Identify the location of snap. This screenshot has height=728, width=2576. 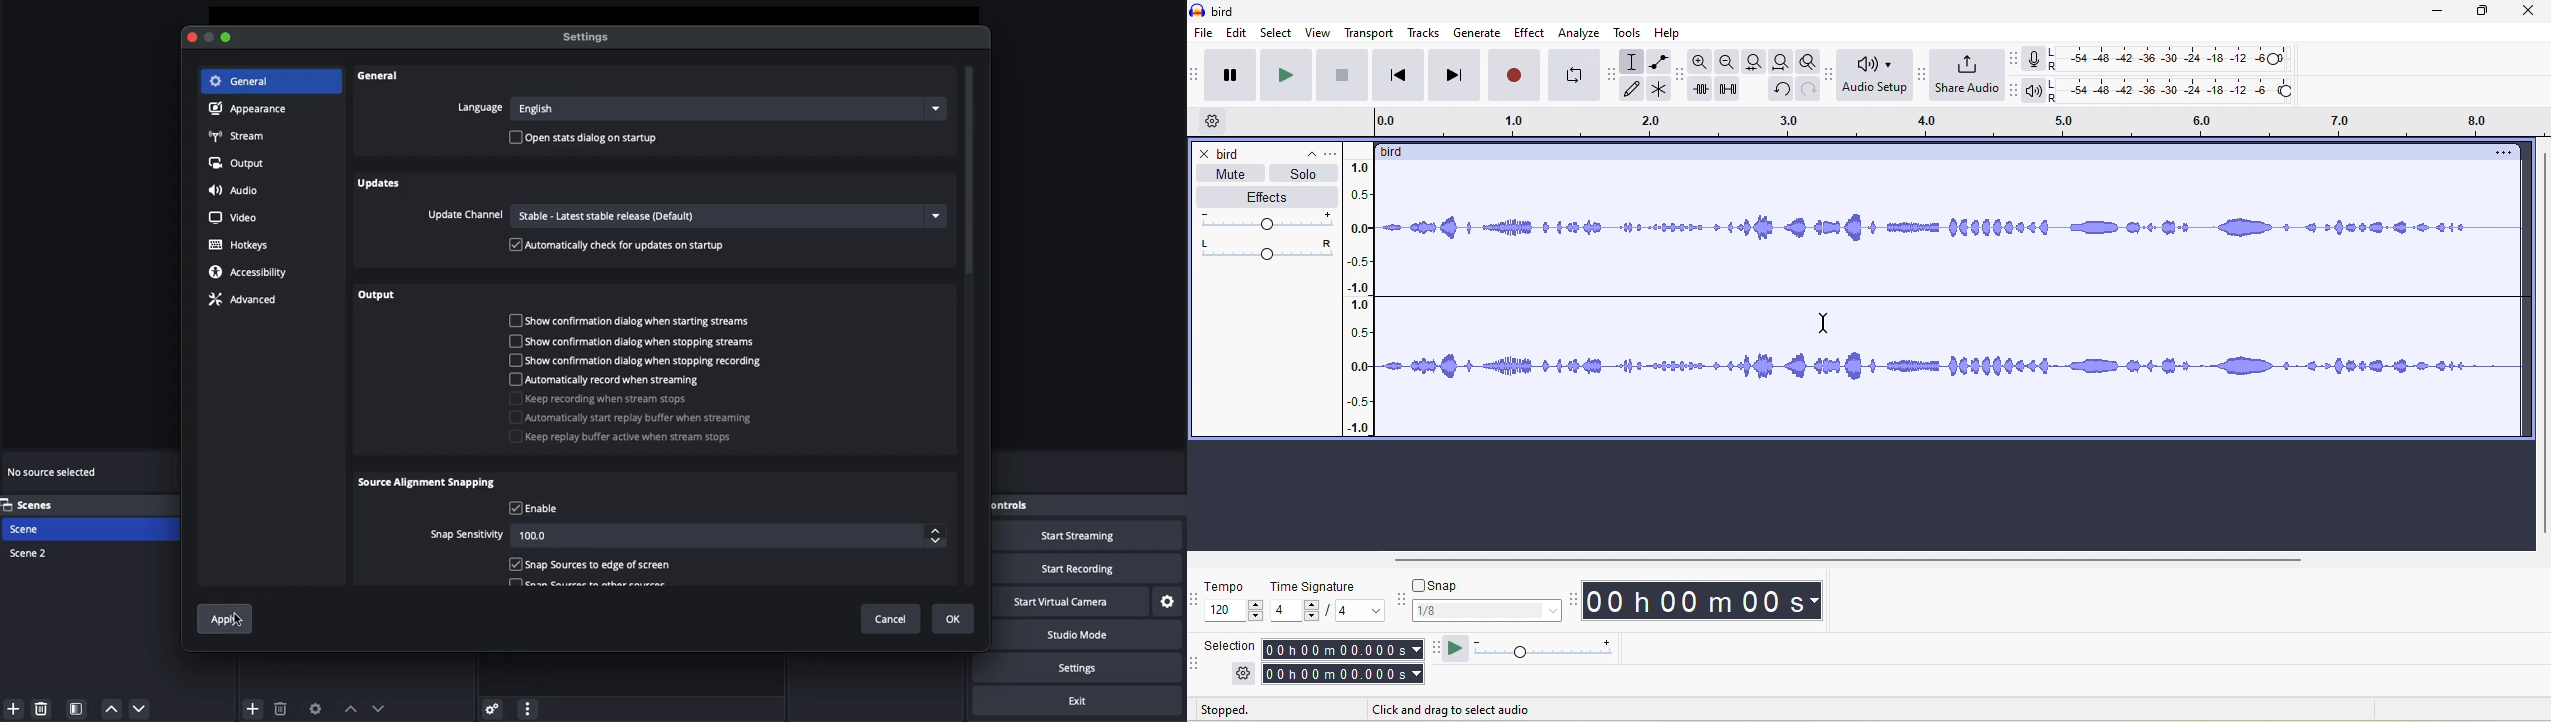
(1488, 612).